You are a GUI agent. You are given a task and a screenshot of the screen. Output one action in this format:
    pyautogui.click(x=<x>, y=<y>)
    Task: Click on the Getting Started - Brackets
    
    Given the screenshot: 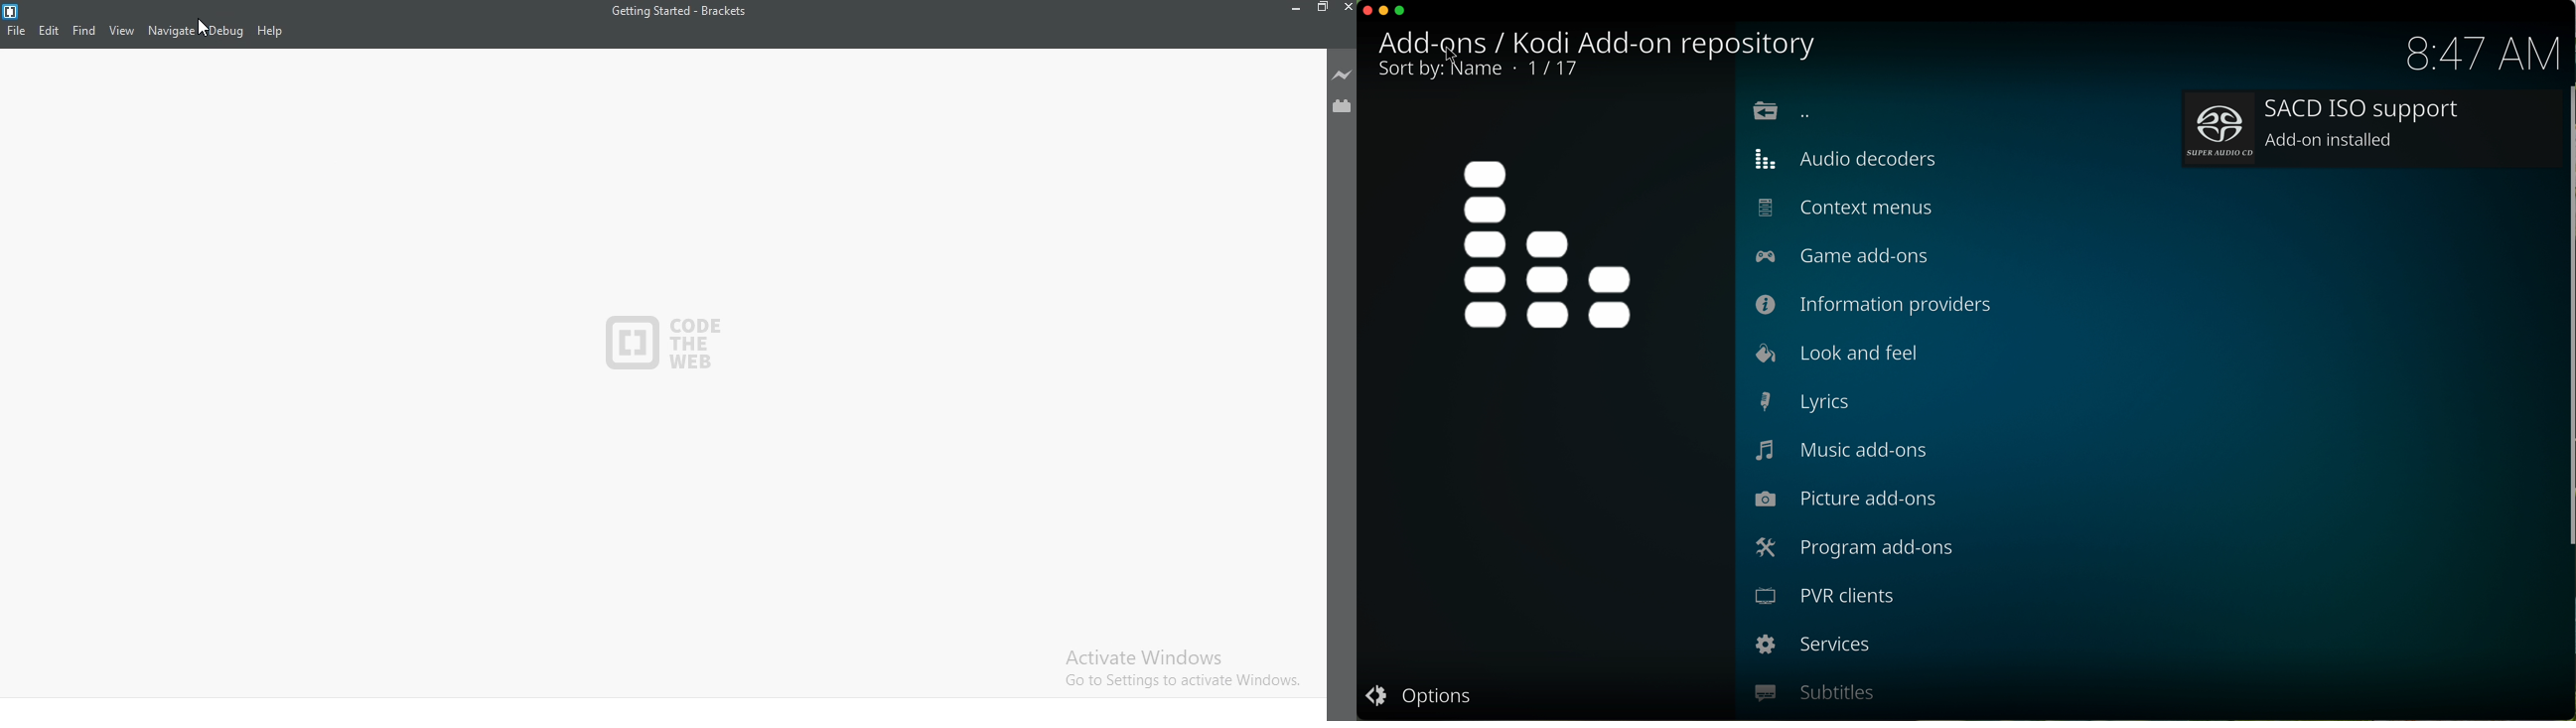 What is the action you would take?
    pyautogui.click(x=681, y=11)
    